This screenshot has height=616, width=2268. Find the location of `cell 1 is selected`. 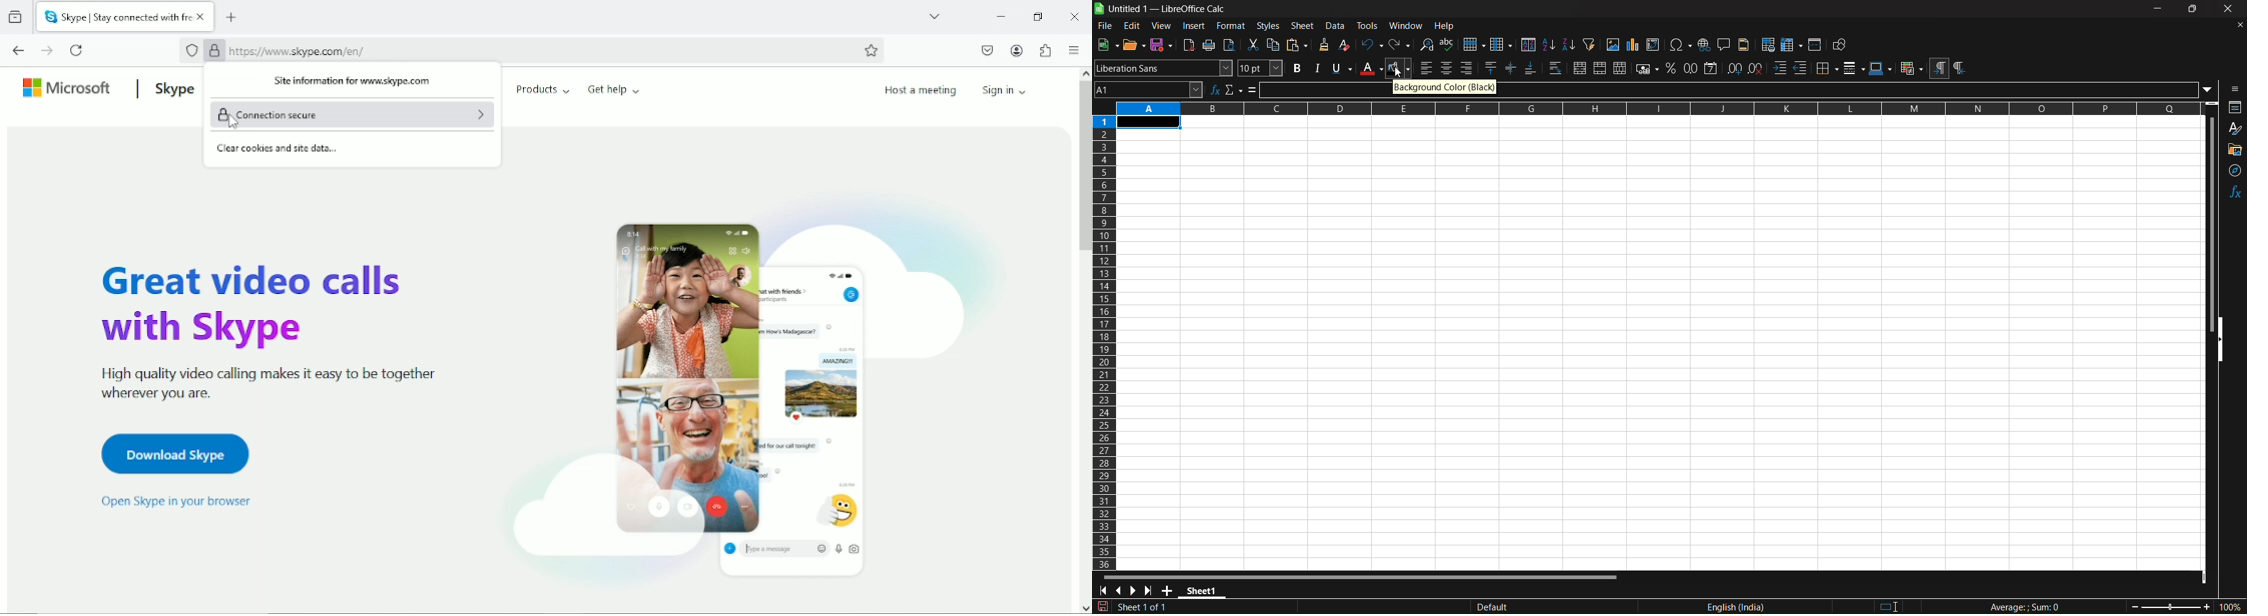

cell 1 is selected is located at coordinates (1148, 122).